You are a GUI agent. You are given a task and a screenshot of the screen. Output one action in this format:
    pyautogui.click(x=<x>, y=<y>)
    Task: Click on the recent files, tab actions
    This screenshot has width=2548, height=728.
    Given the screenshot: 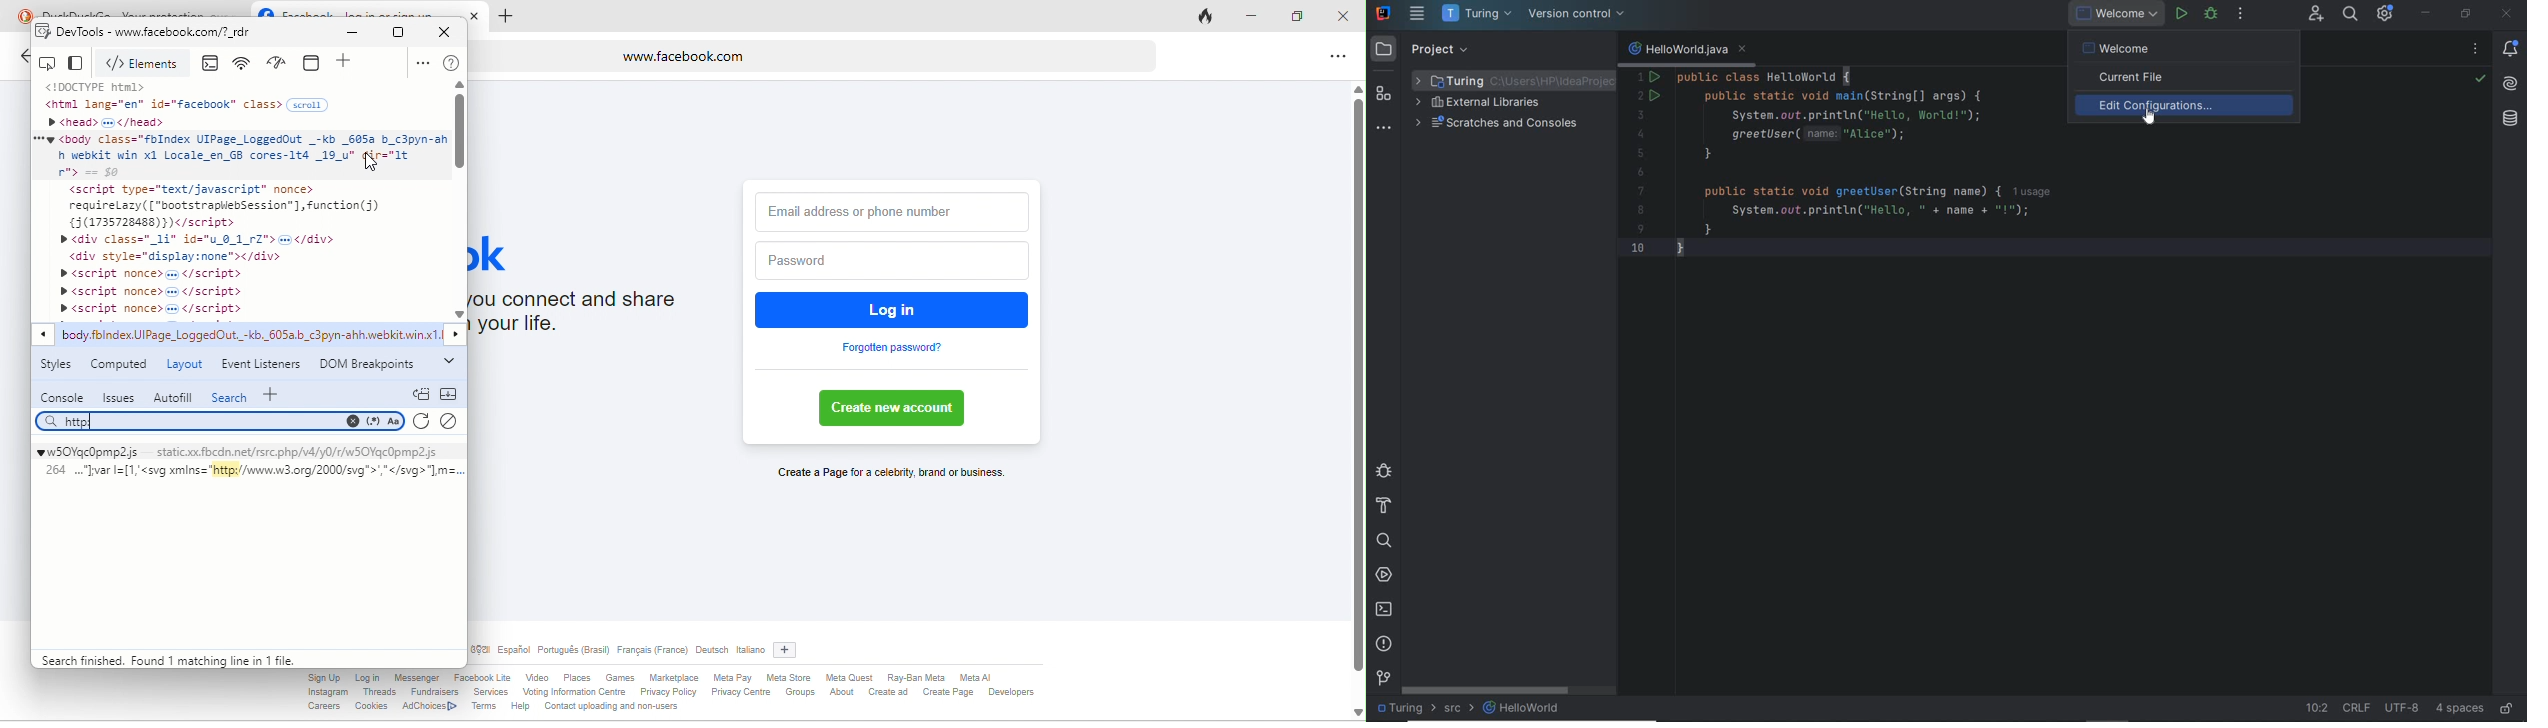 What is the action you would take?
    pyautogui.click(x=2476, y=51)
    